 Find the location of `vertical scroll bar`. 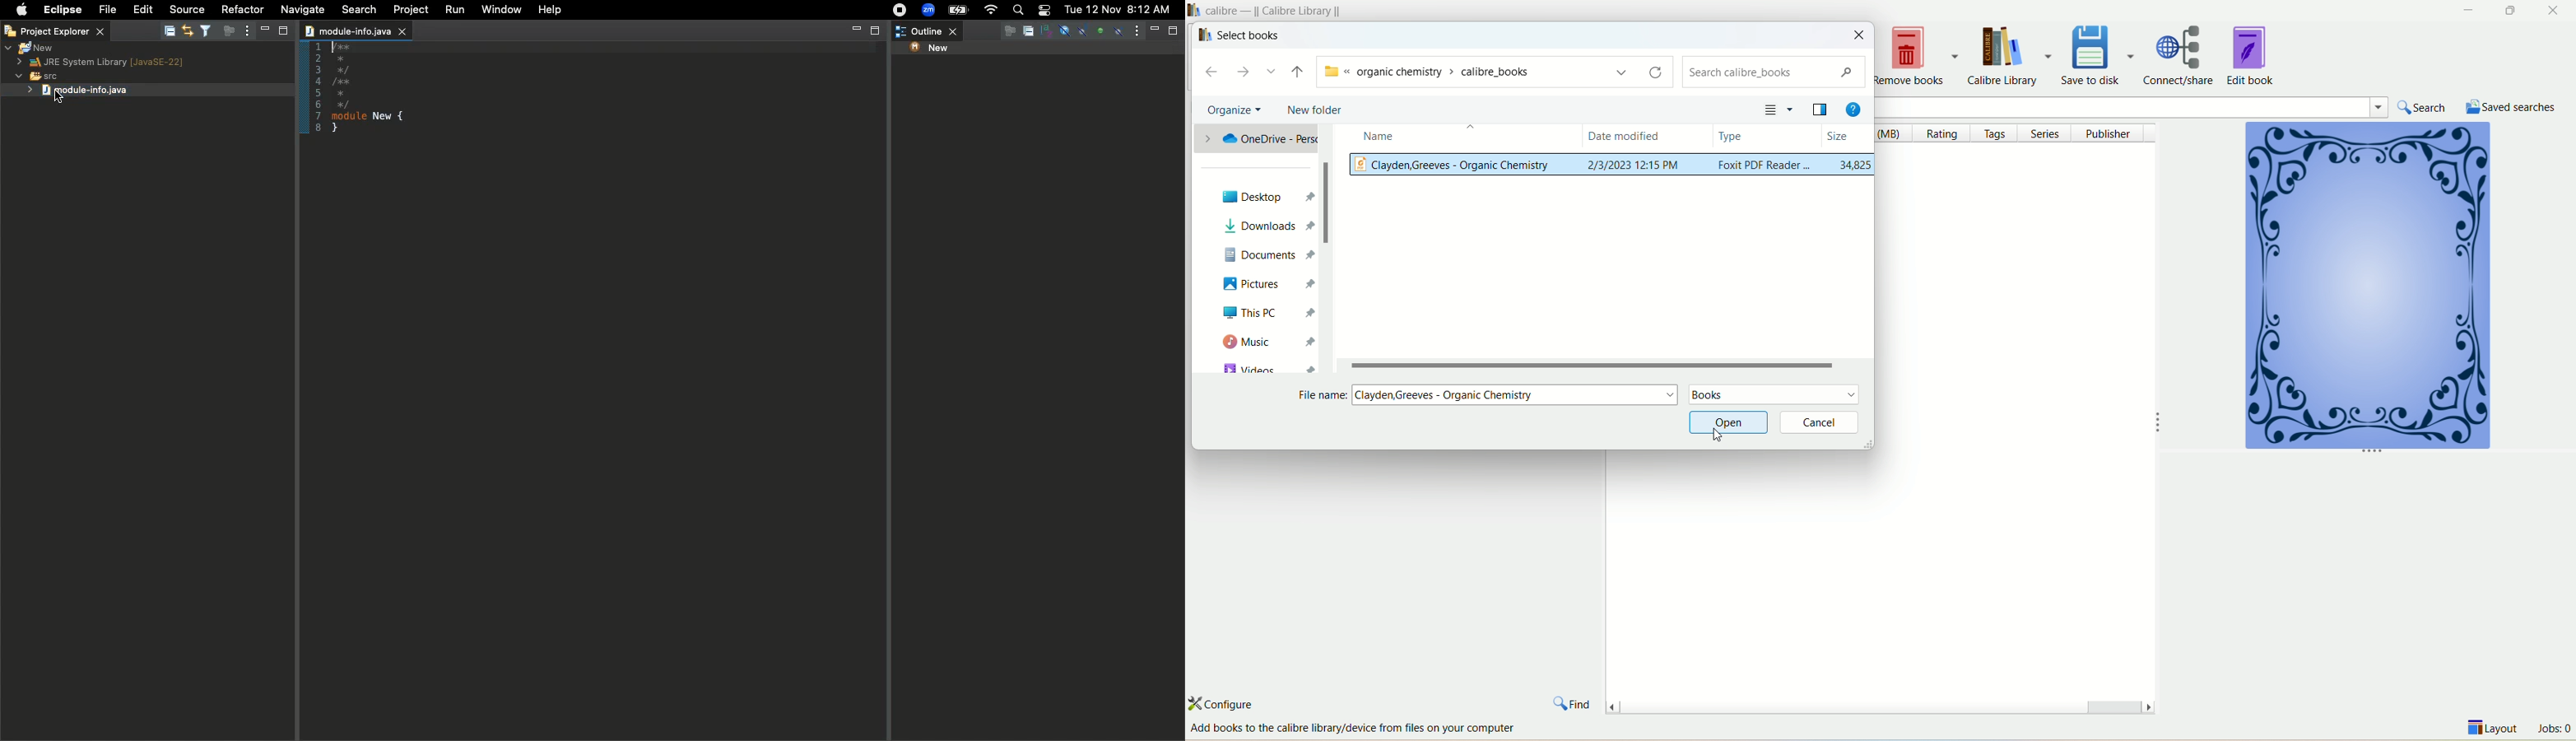

vertical scroll bar is located at coordinates (1325, 249).